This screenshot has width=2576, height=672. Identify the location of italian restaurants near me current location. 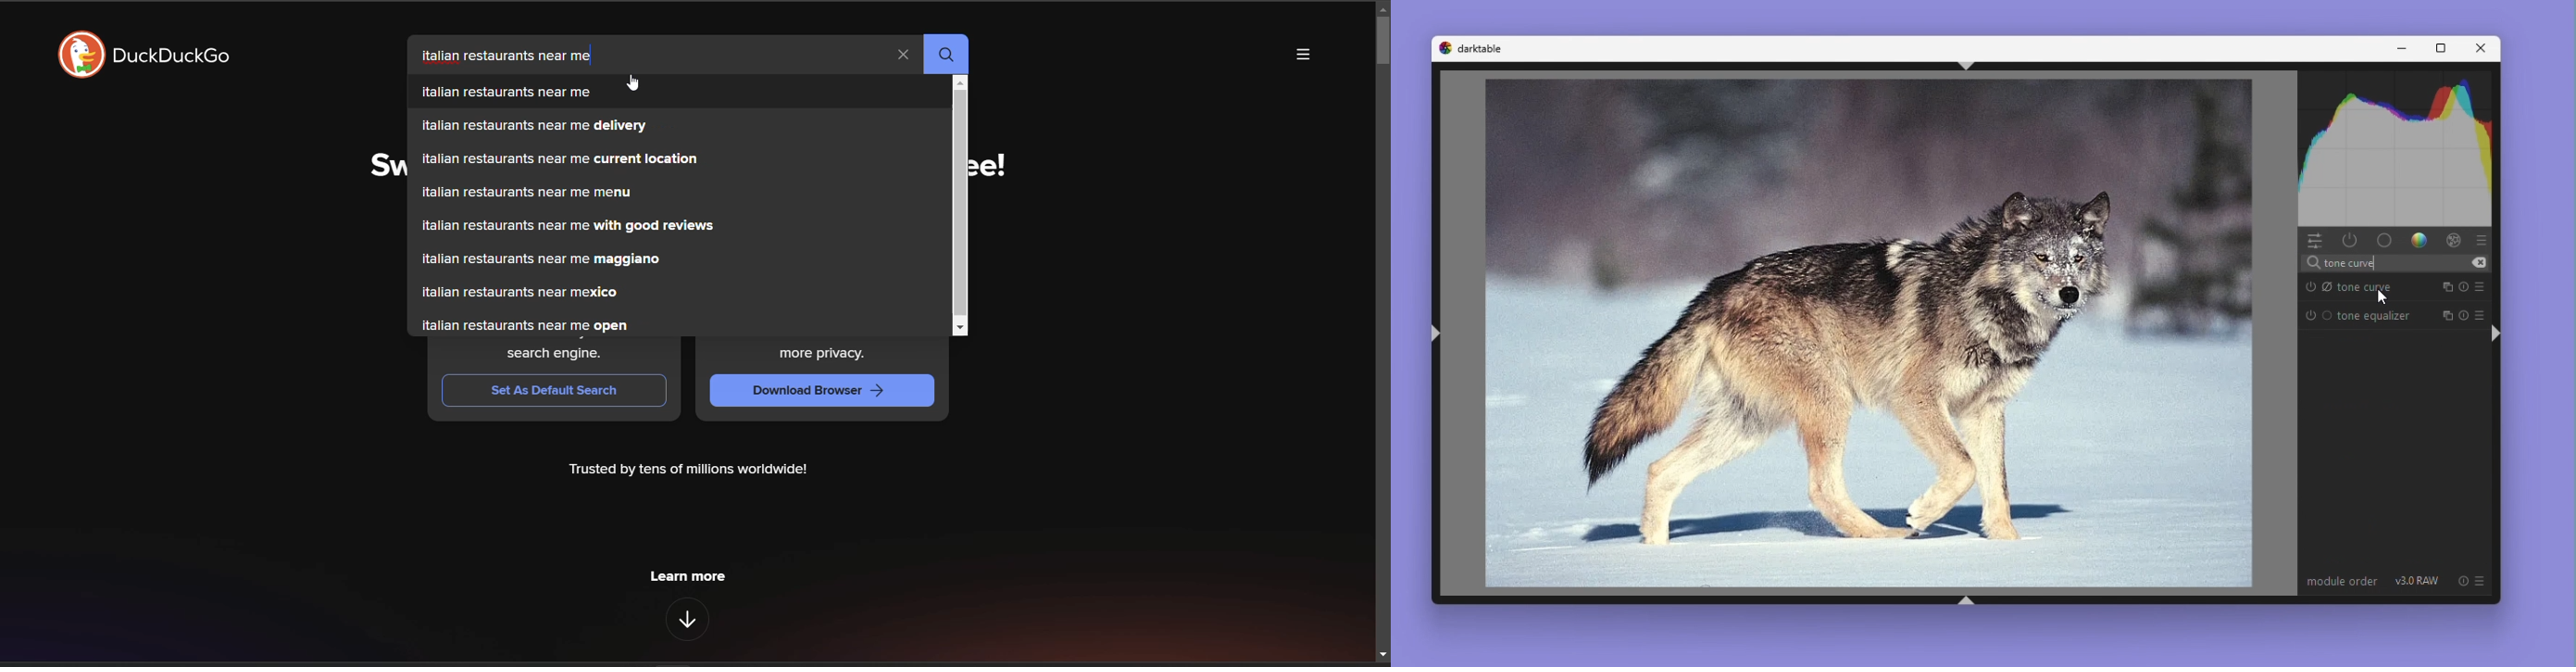
(679, 160).